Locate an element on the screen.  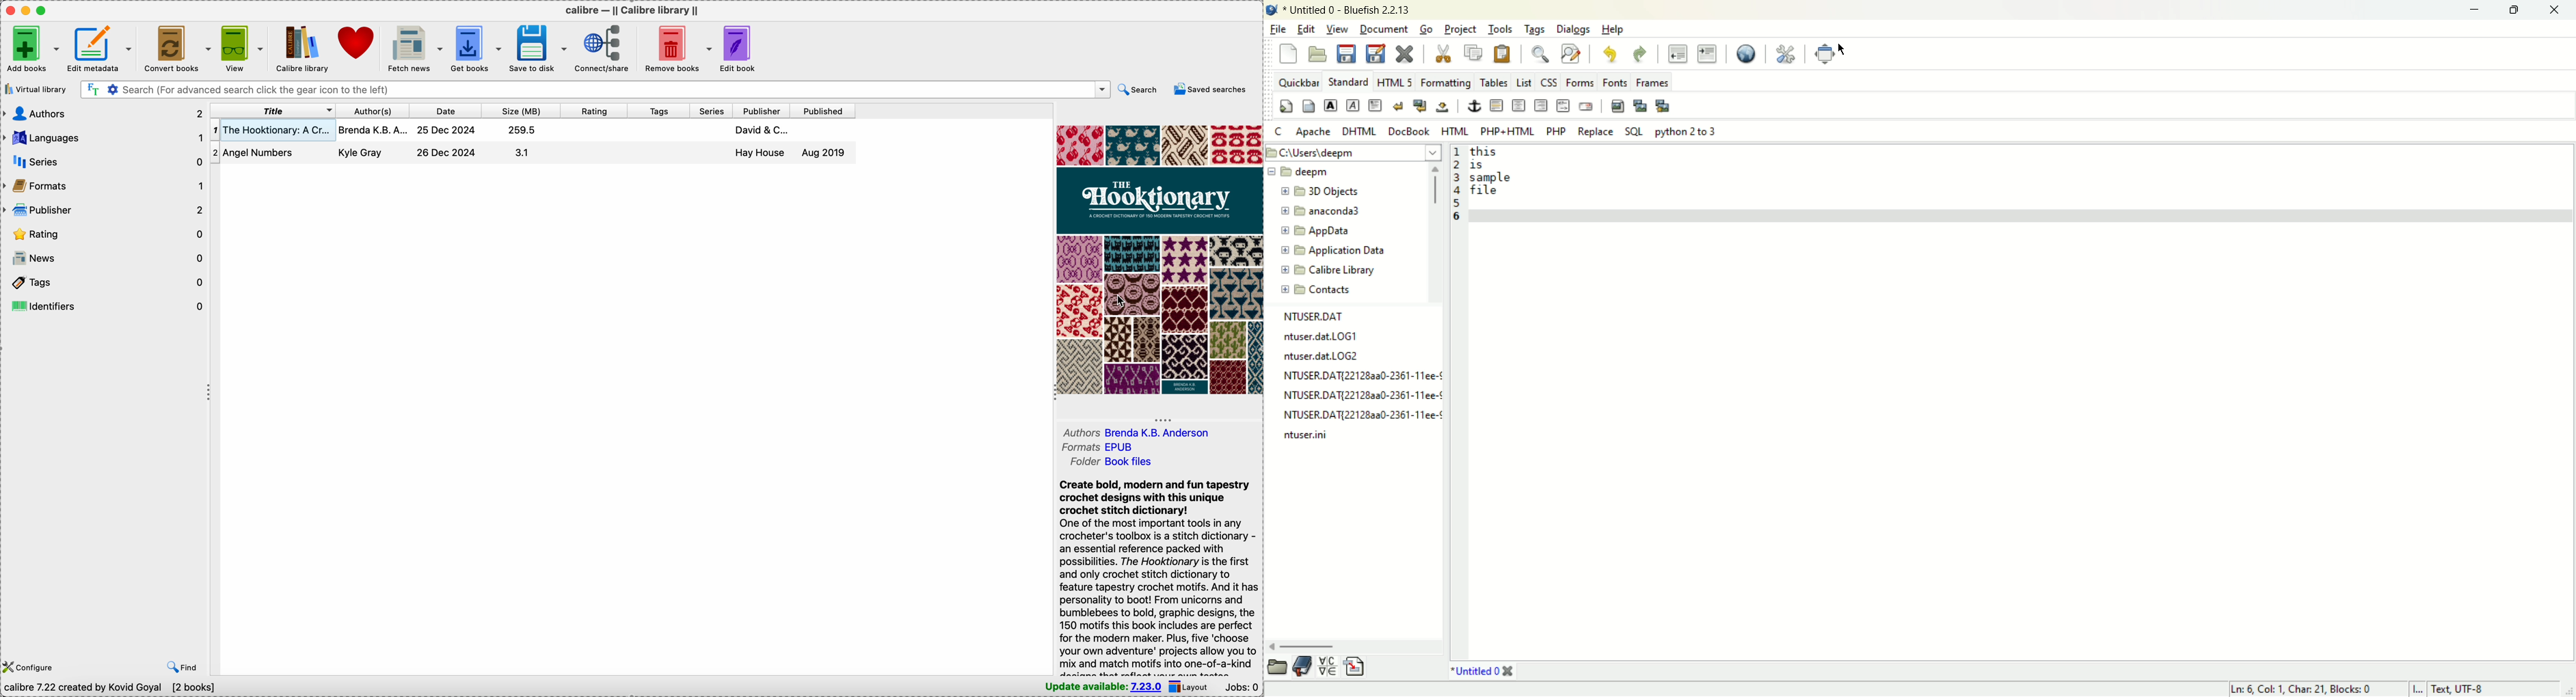
emphasis is located at coordinates (1353, 105).